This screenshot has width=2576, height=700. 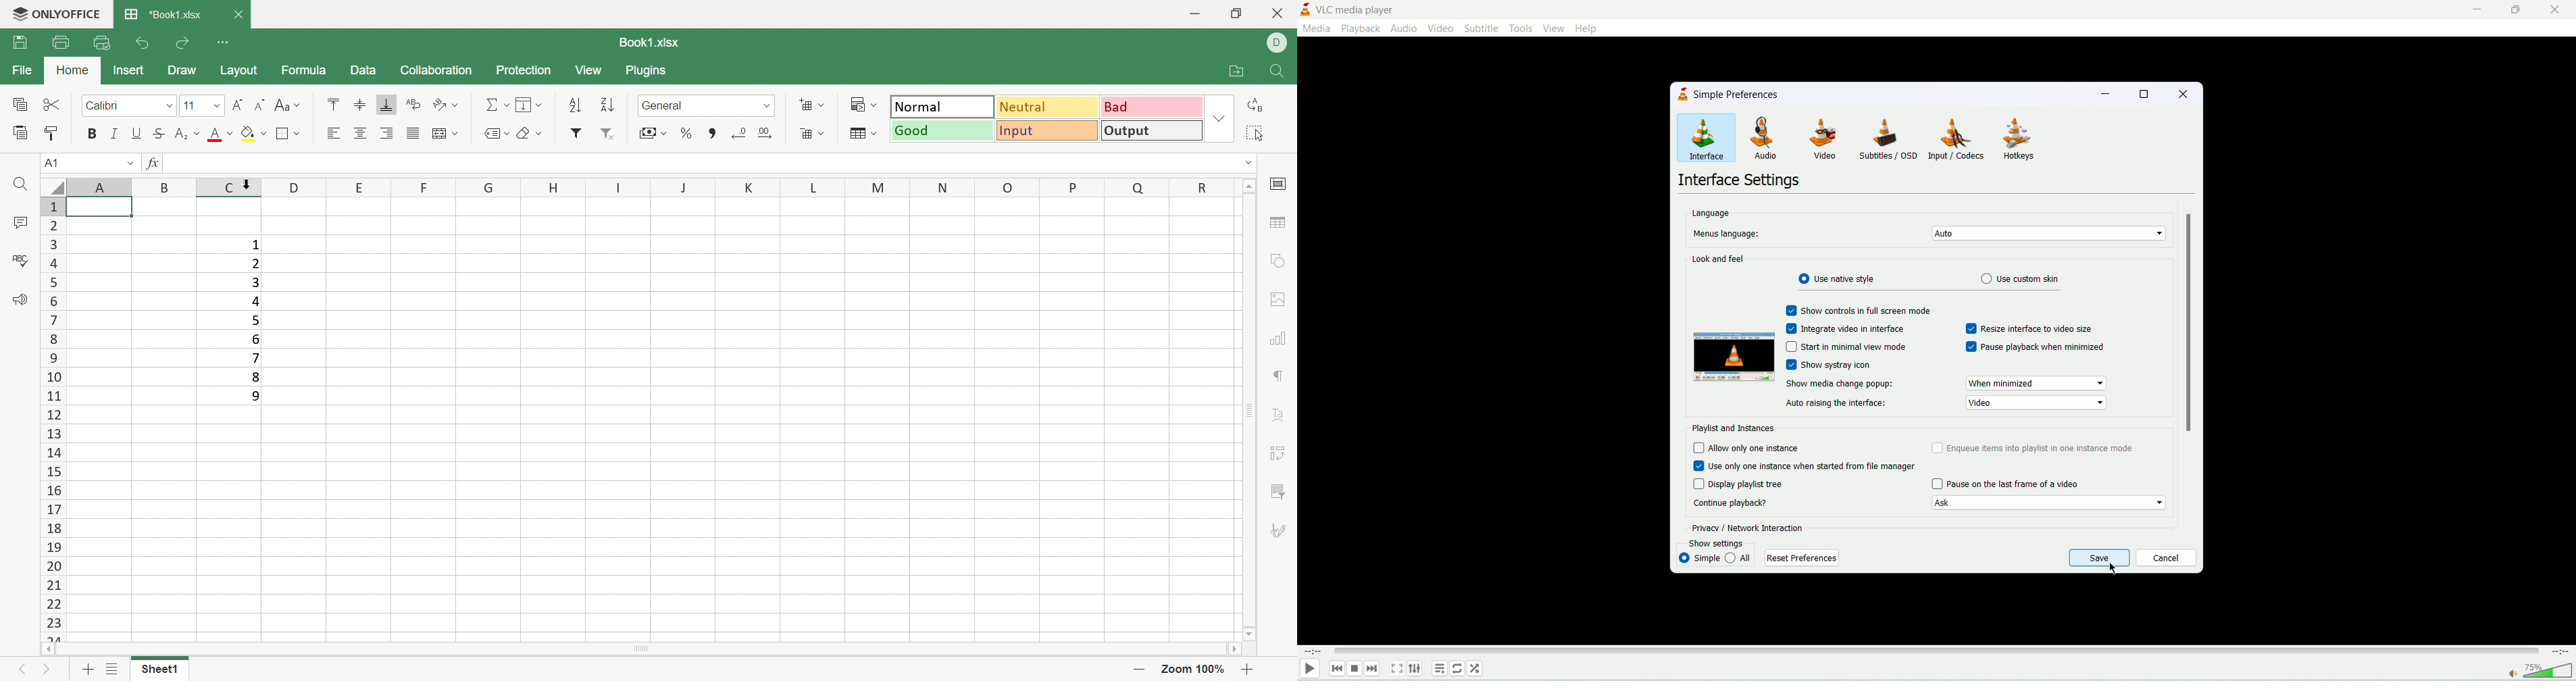 I want to click on Neutral, so click(x=1051, y=107).